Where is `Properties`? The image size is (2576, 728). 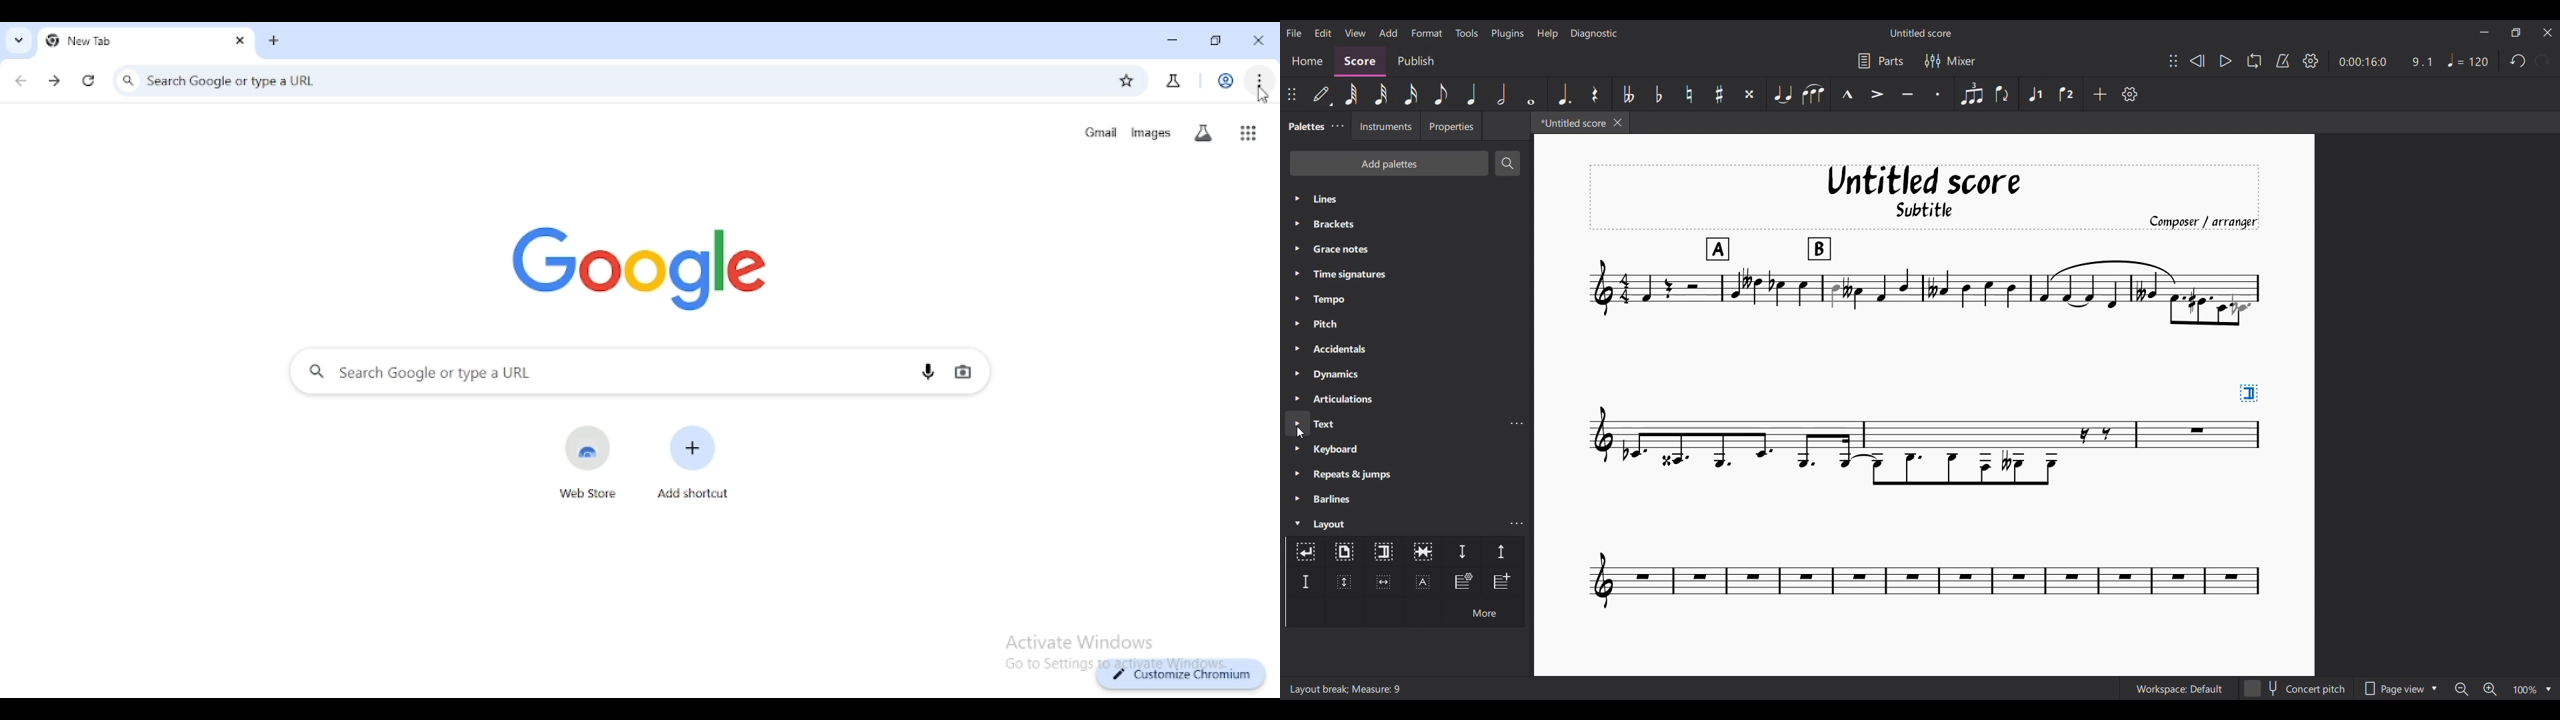 Properties is located at coordinates (1451, 125).